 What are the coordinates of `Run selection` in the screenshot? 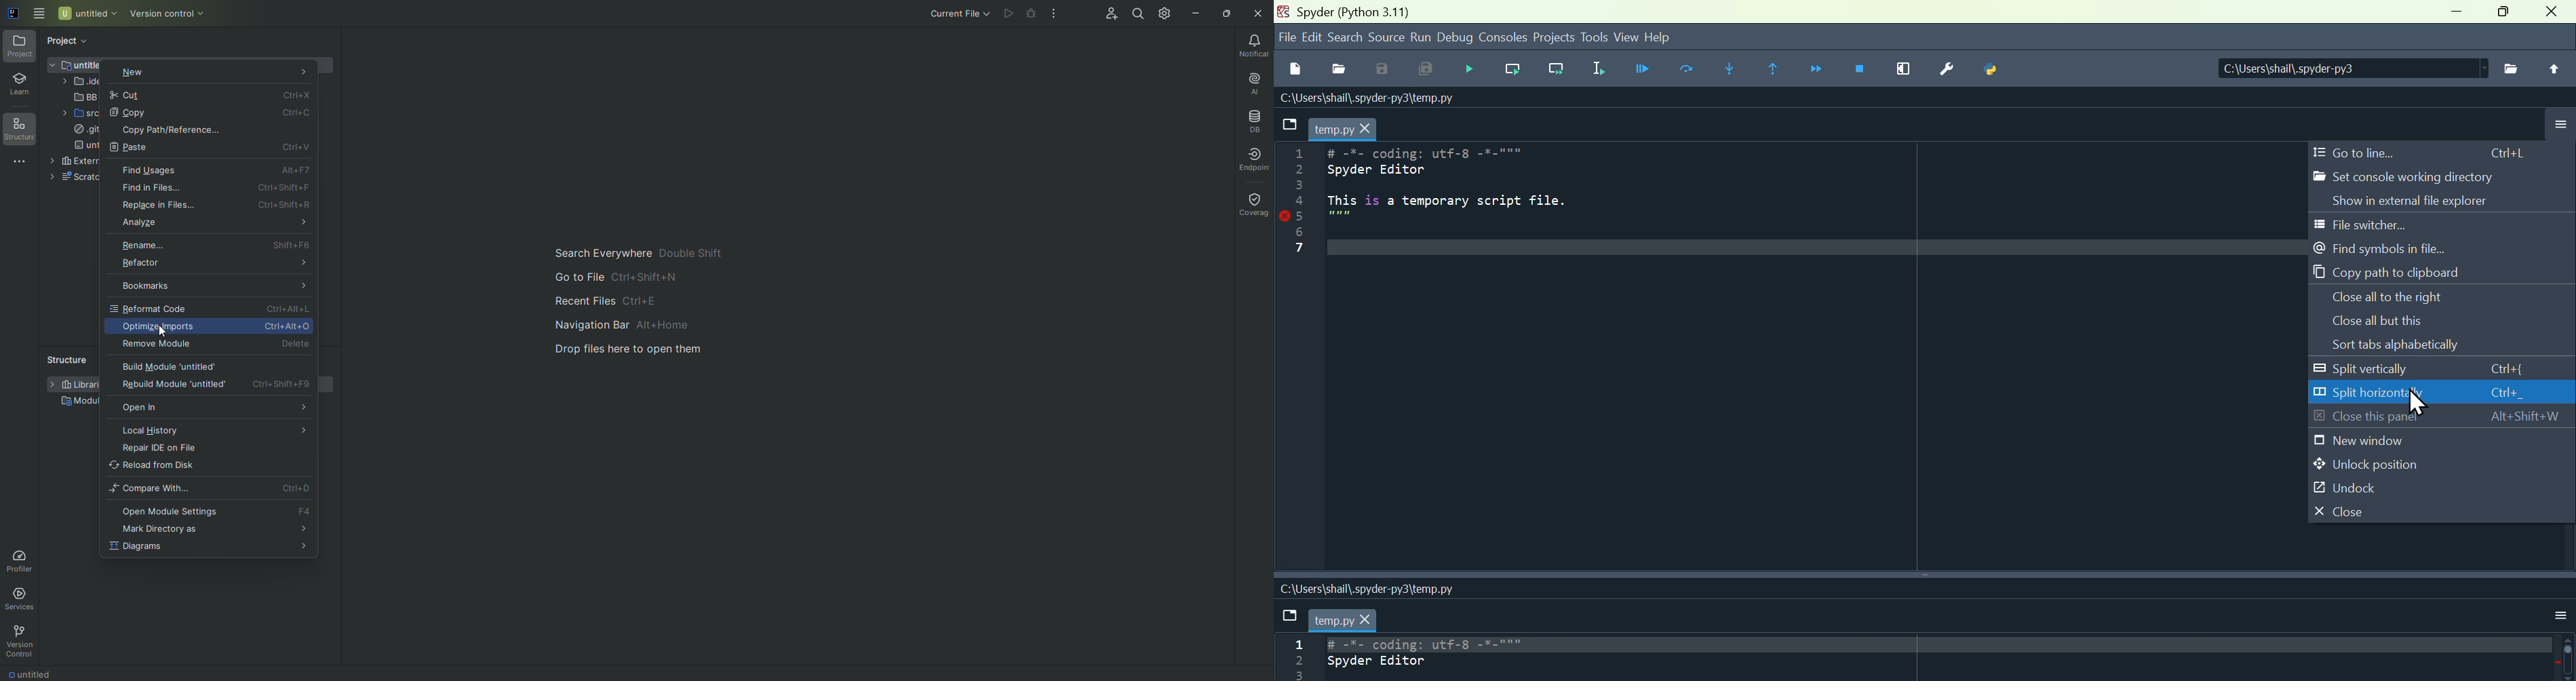 It's located at (1596, 71).